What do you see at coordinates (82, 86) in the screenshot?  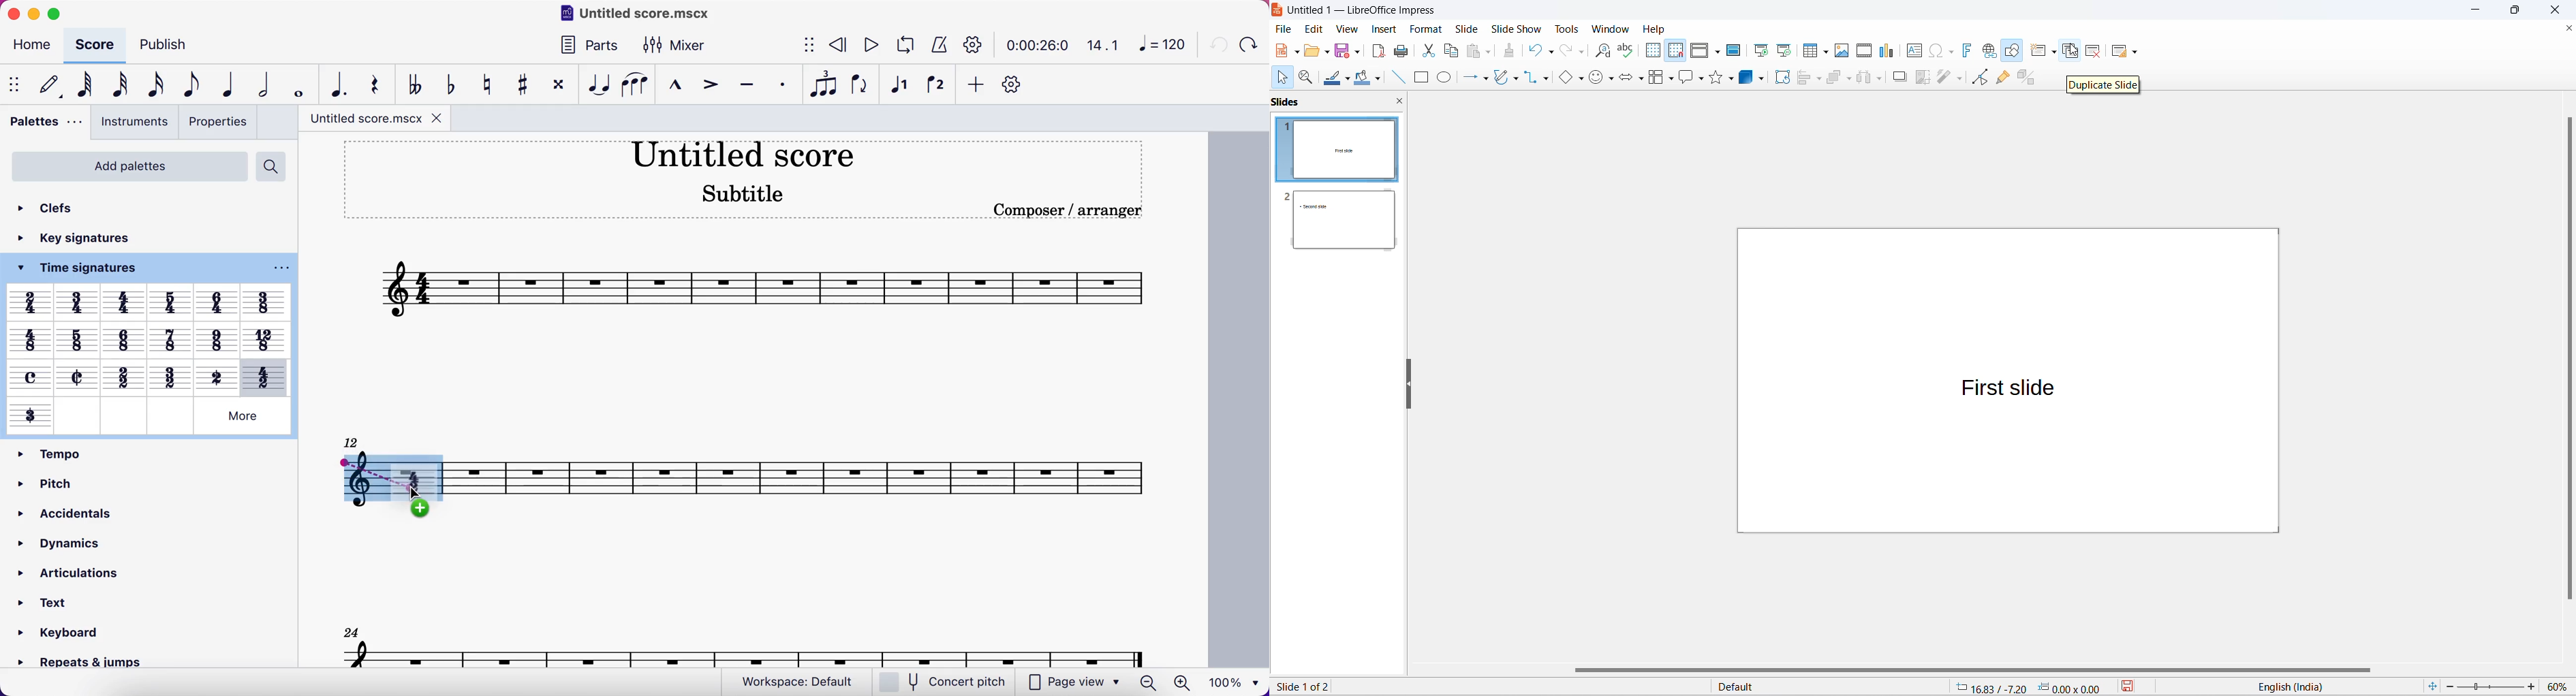 I see `64th note` at bounding box center [82, 86].